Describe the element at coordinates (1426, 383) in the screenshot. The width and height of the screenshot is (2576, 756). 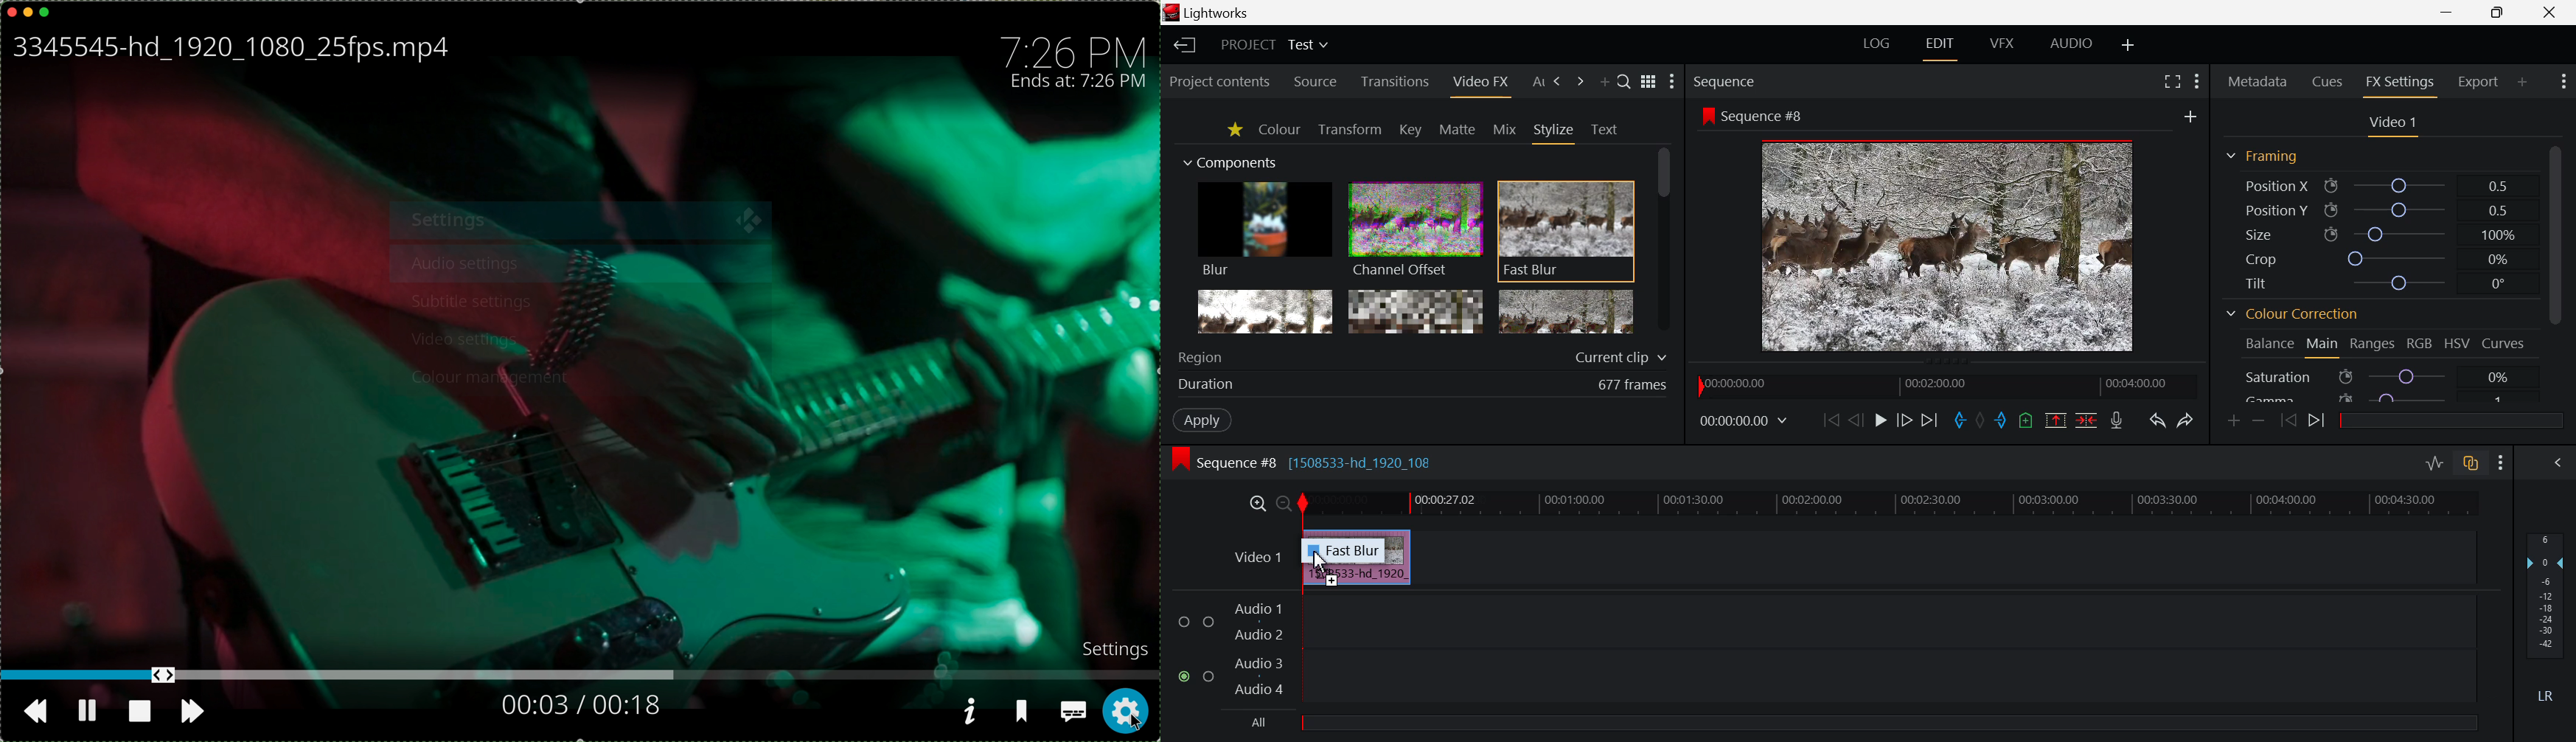
I see `Duration` at that location.